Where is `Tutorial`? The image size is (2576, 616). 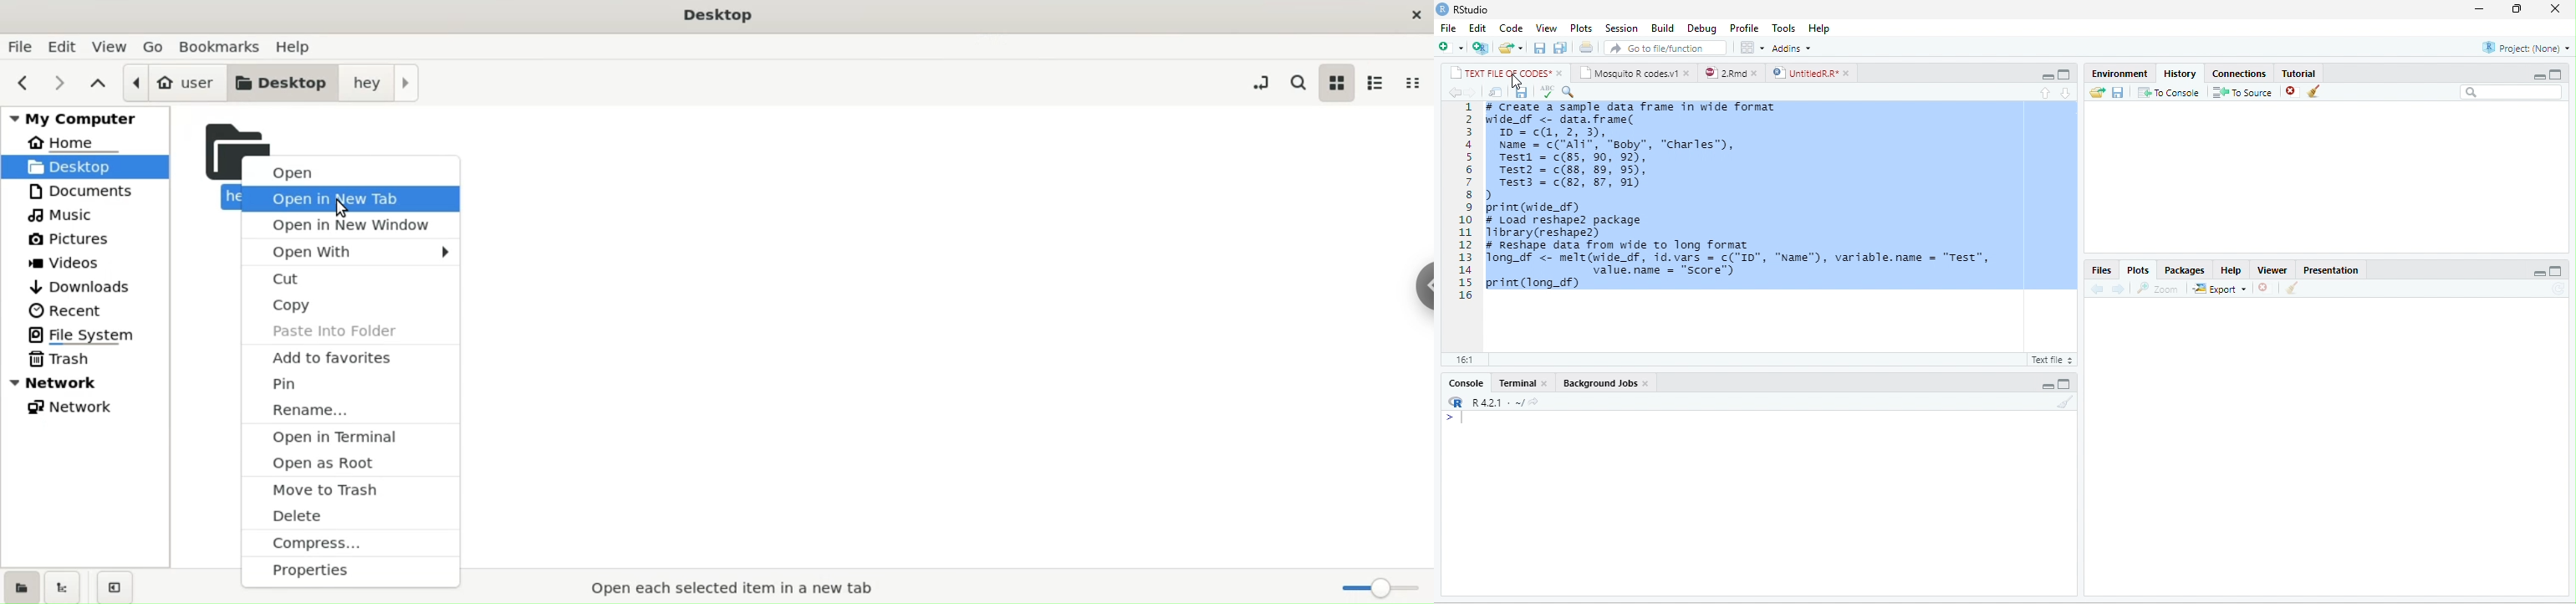 Tutorial is located at coordinates (2298, 73).